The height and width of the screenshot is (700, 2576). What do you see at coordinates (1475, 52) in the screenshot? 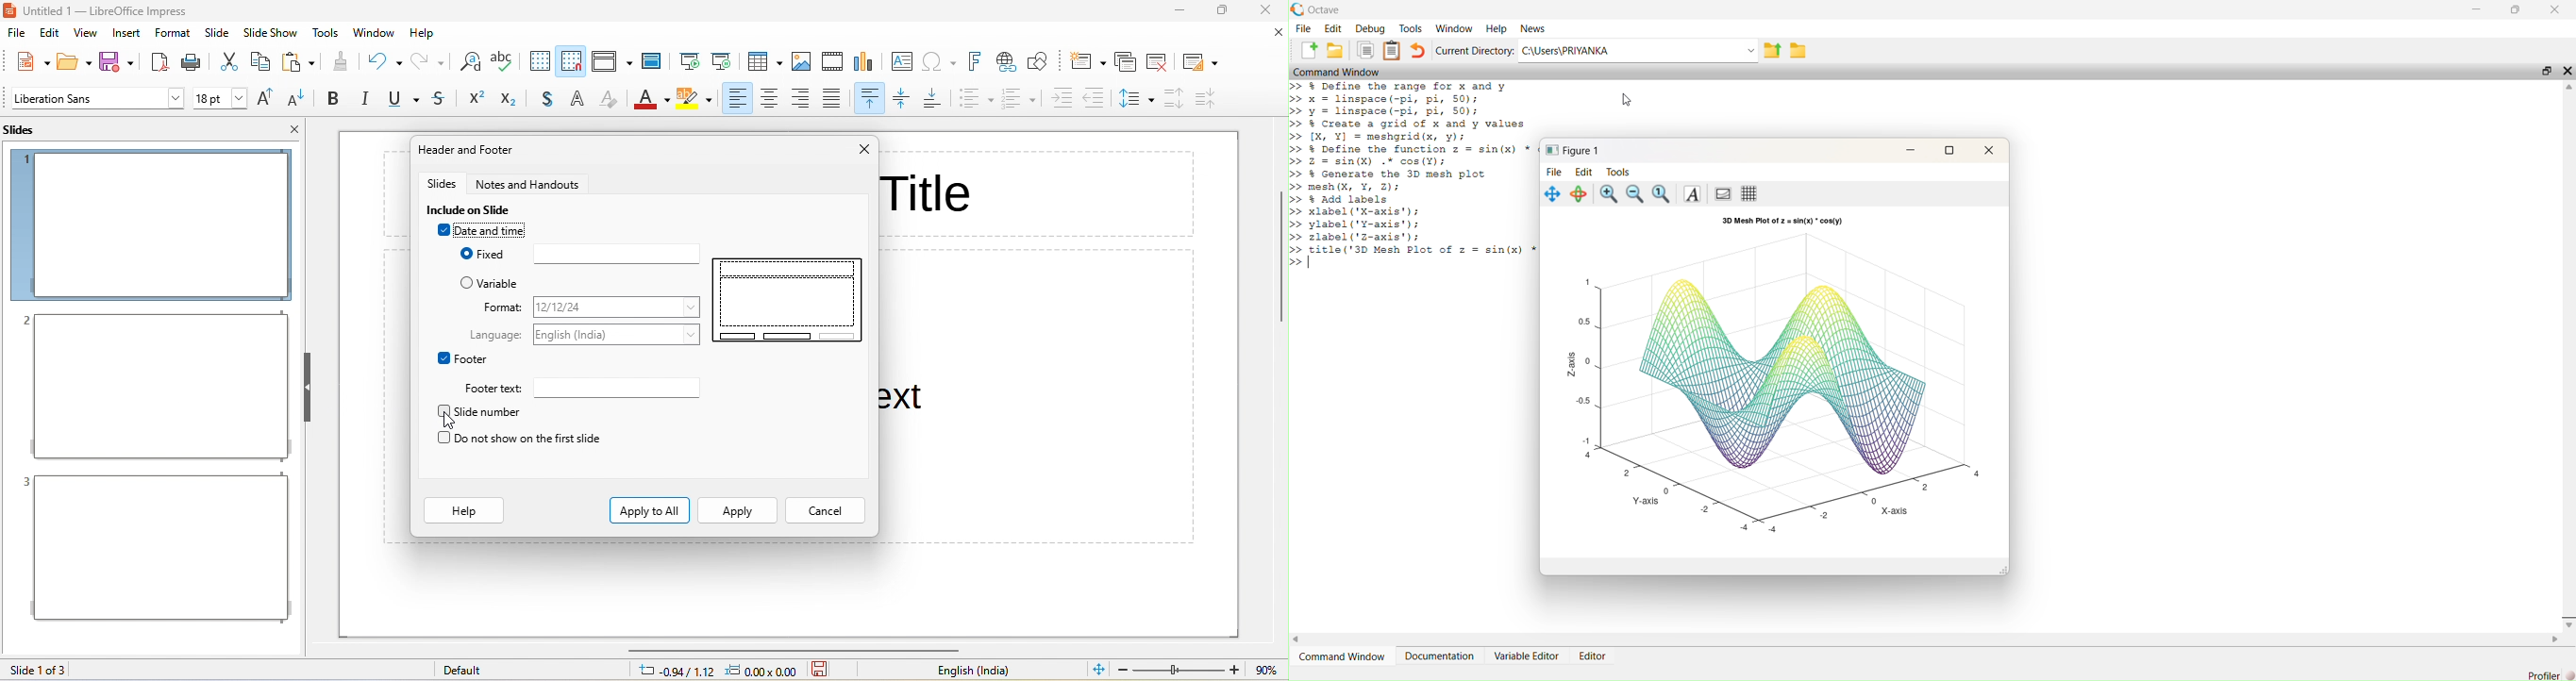
I see `Current Directory:` at bounding box center [1475, 52].